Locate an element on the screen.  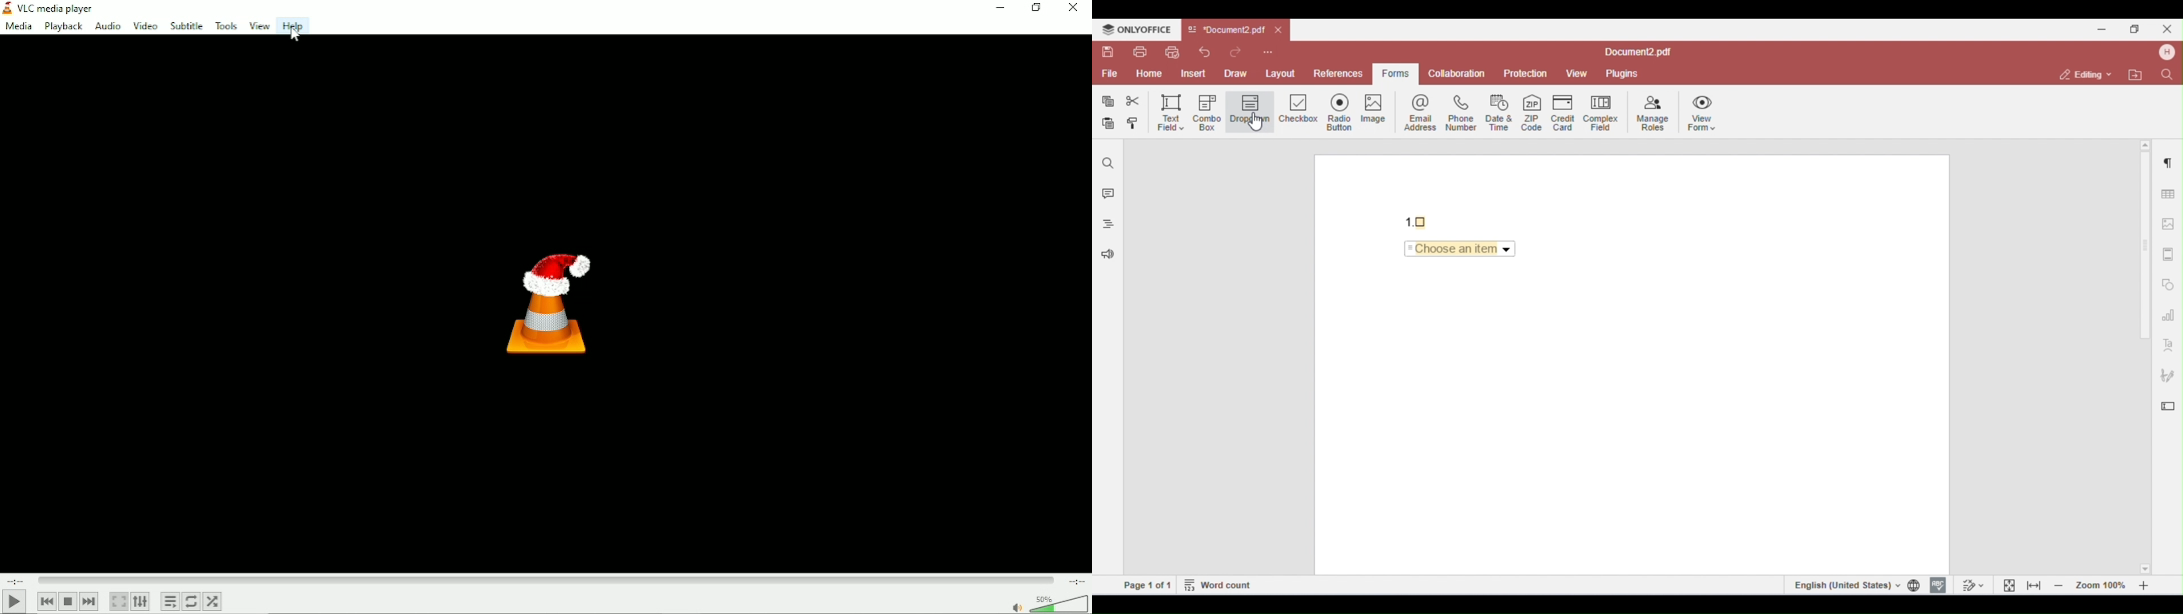
Stop playlist is located at coordinates (68, 602).